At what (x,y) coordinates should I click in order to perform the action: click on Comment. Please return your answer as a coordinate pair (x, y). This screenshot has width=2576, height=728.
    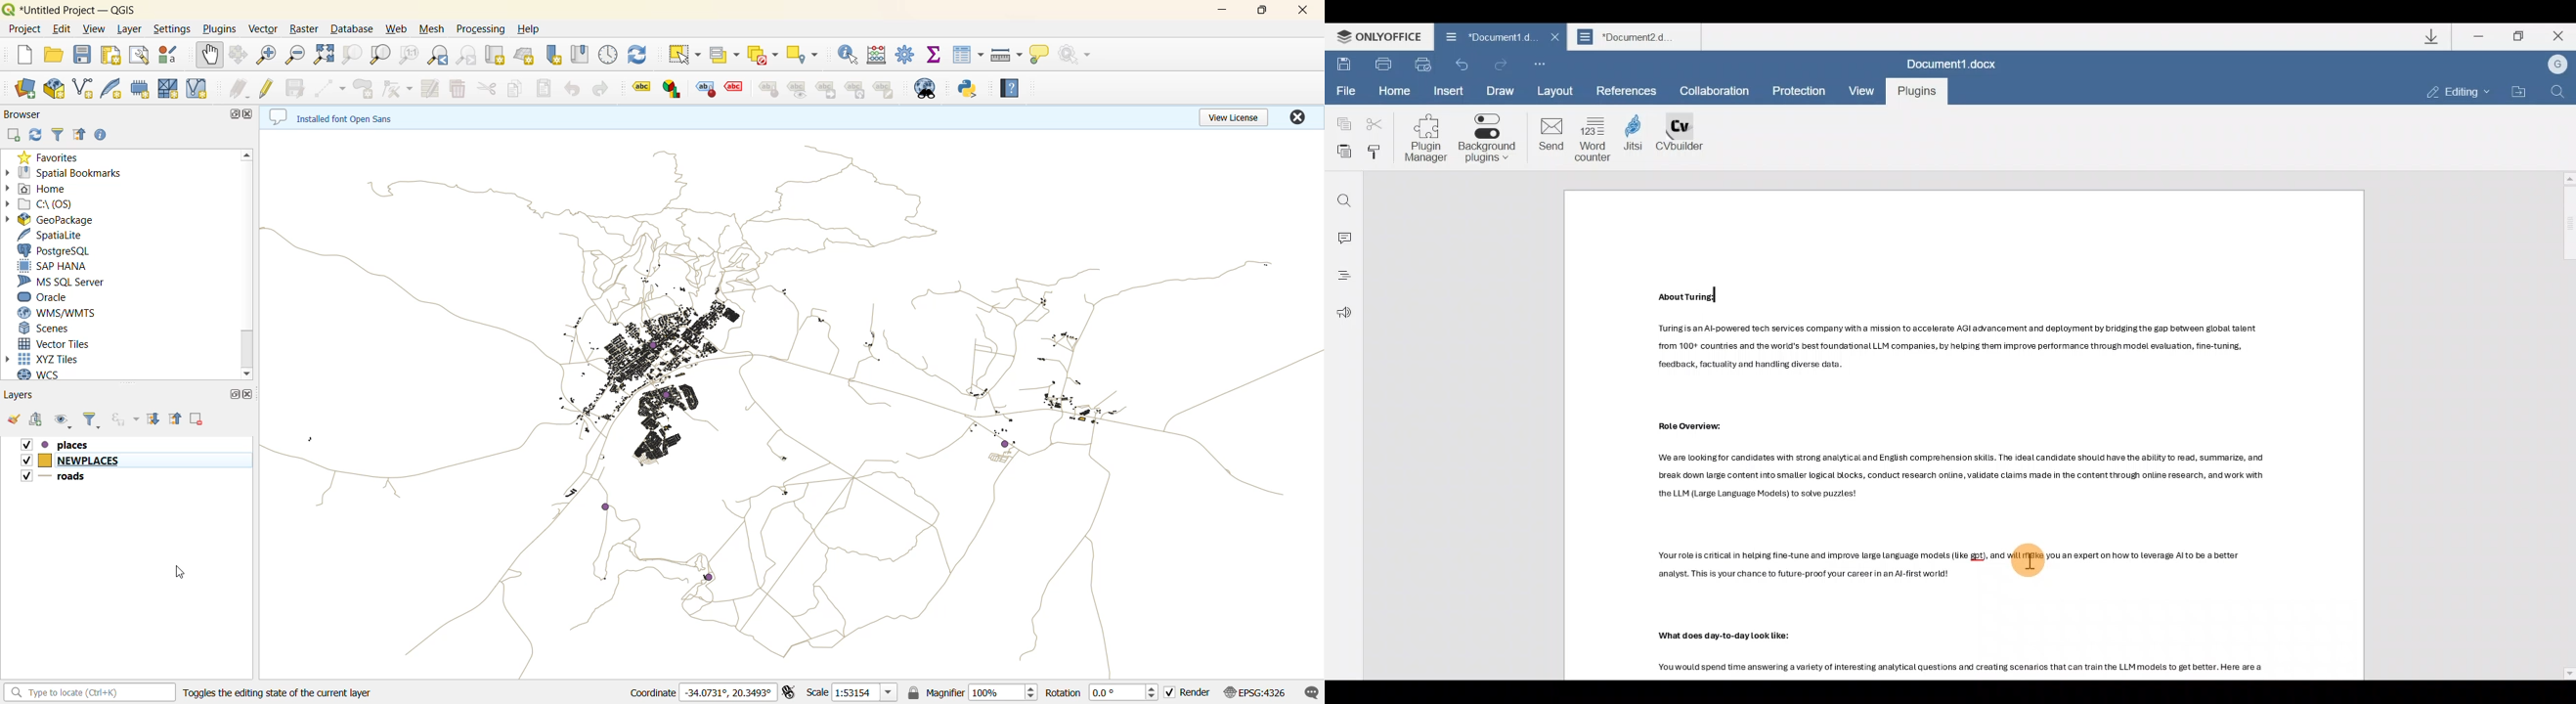
    Looking at the image, I should click on (1342, 238).